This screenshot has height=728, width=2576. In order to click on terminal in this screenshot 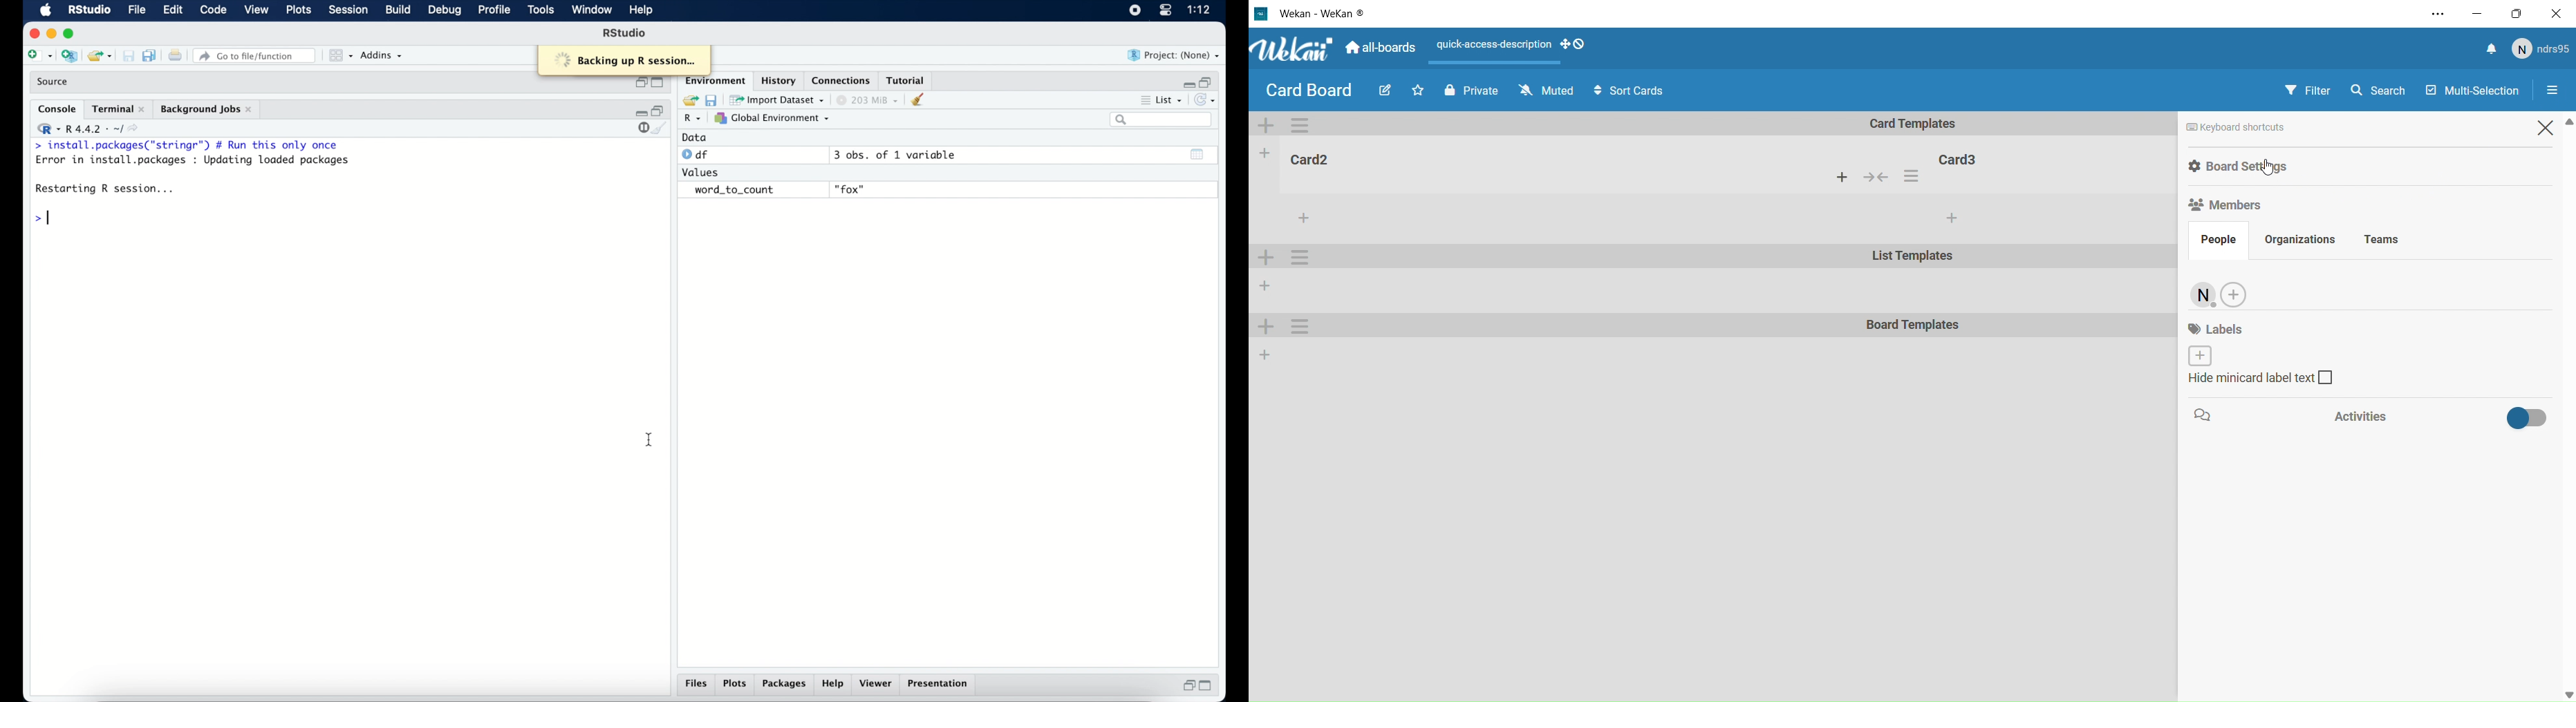, I will do `click(118, 109)`.